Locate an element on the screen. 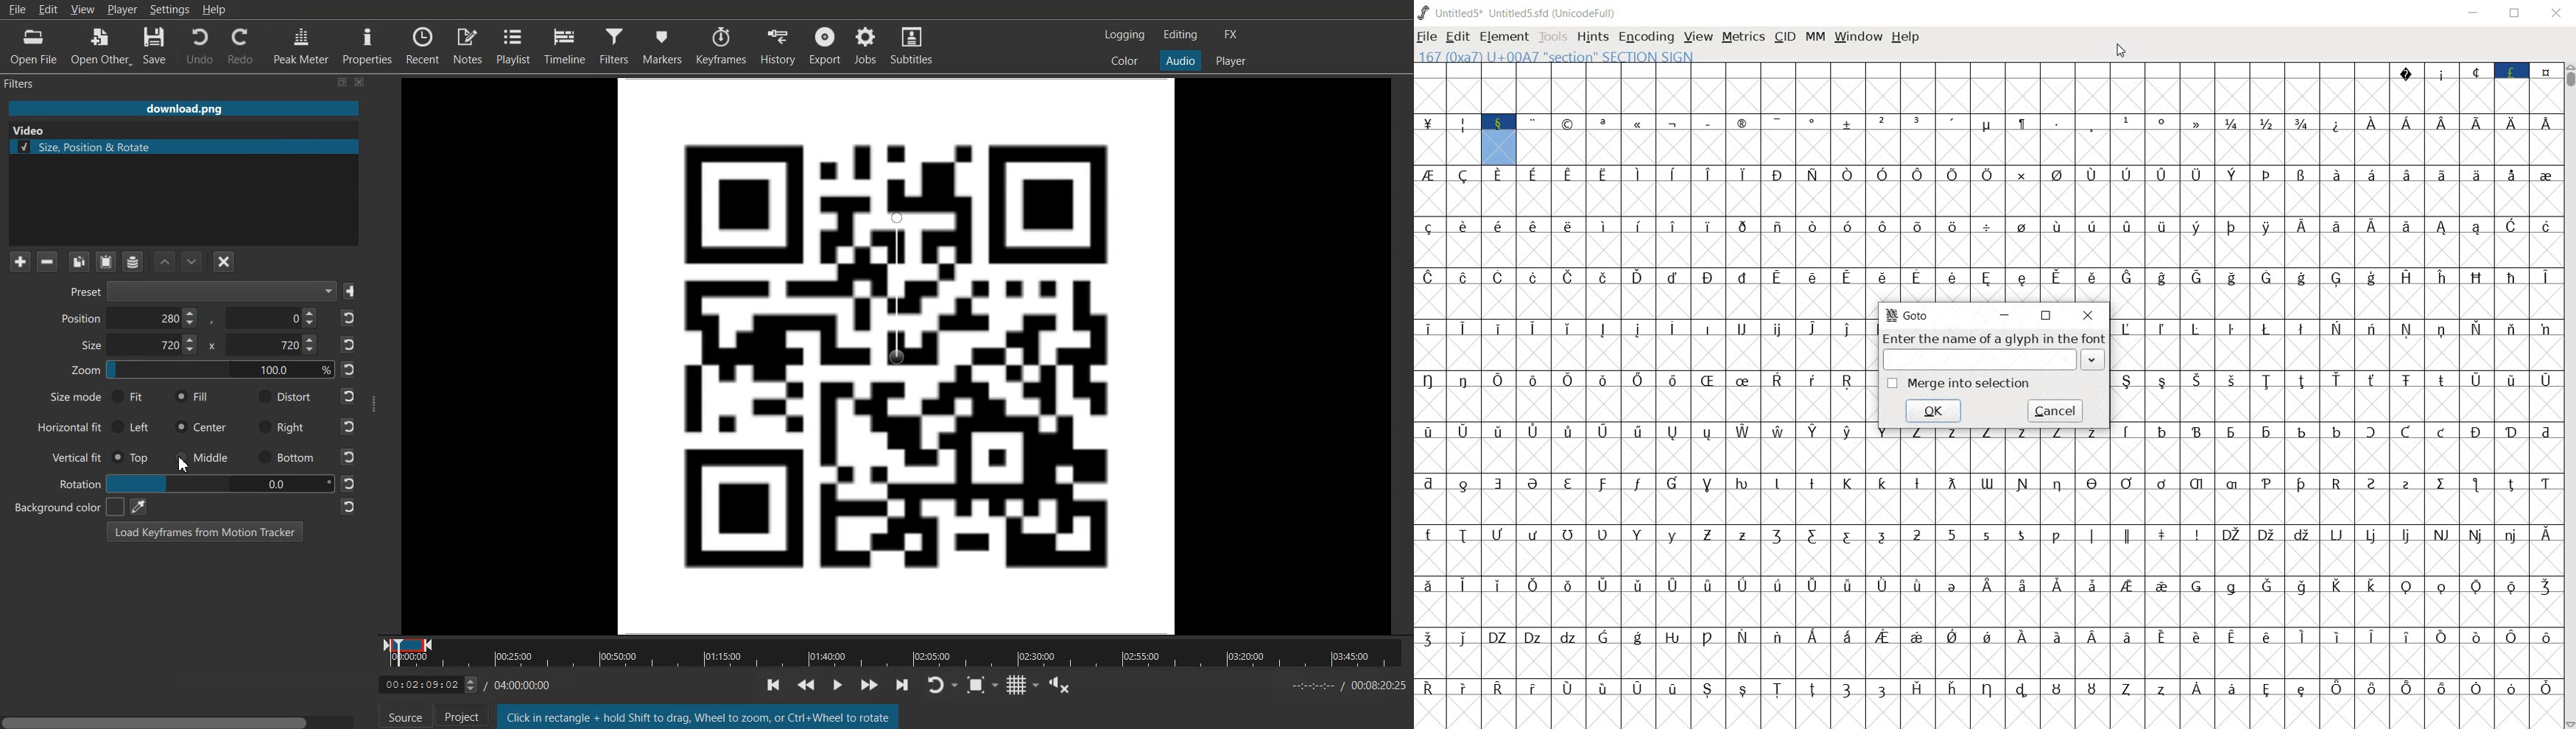 The width and height of the screenshot is (2576, 756). Add Filter is located at coordinates (20, 261).